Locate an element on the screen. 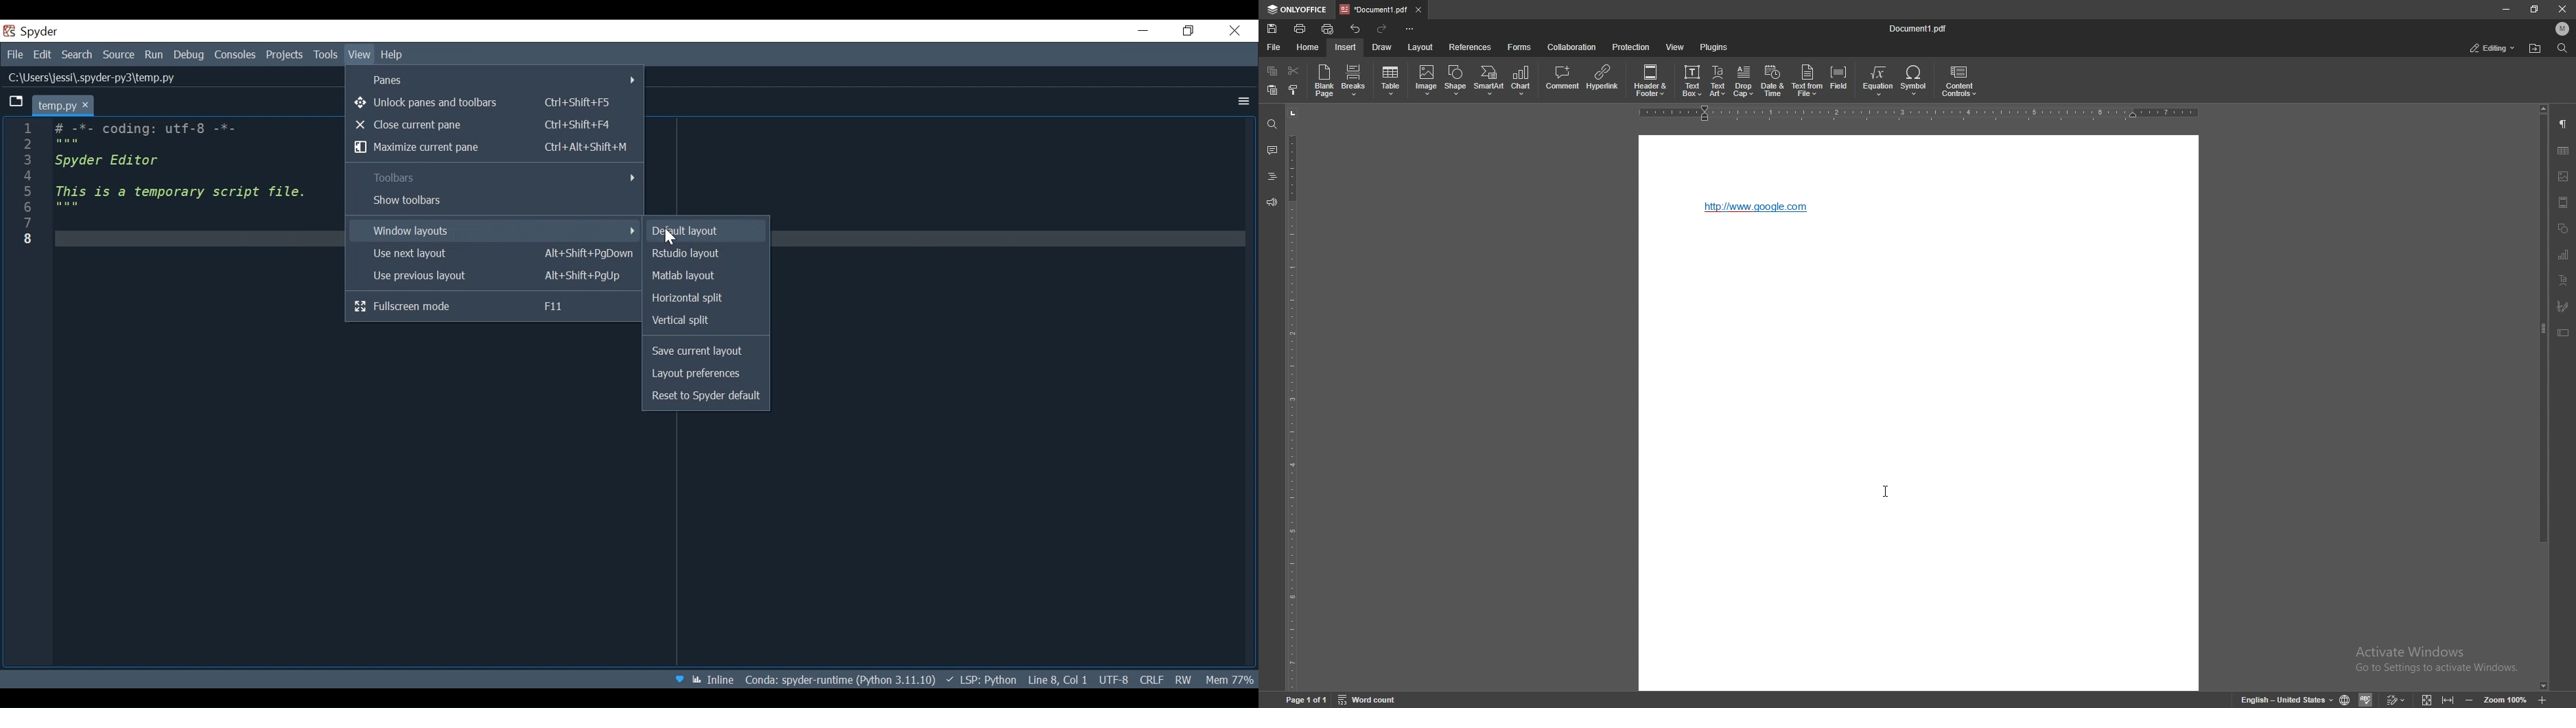 This screenshot has height=728, width=2576. minimize is located at coordinates (2506, 8).